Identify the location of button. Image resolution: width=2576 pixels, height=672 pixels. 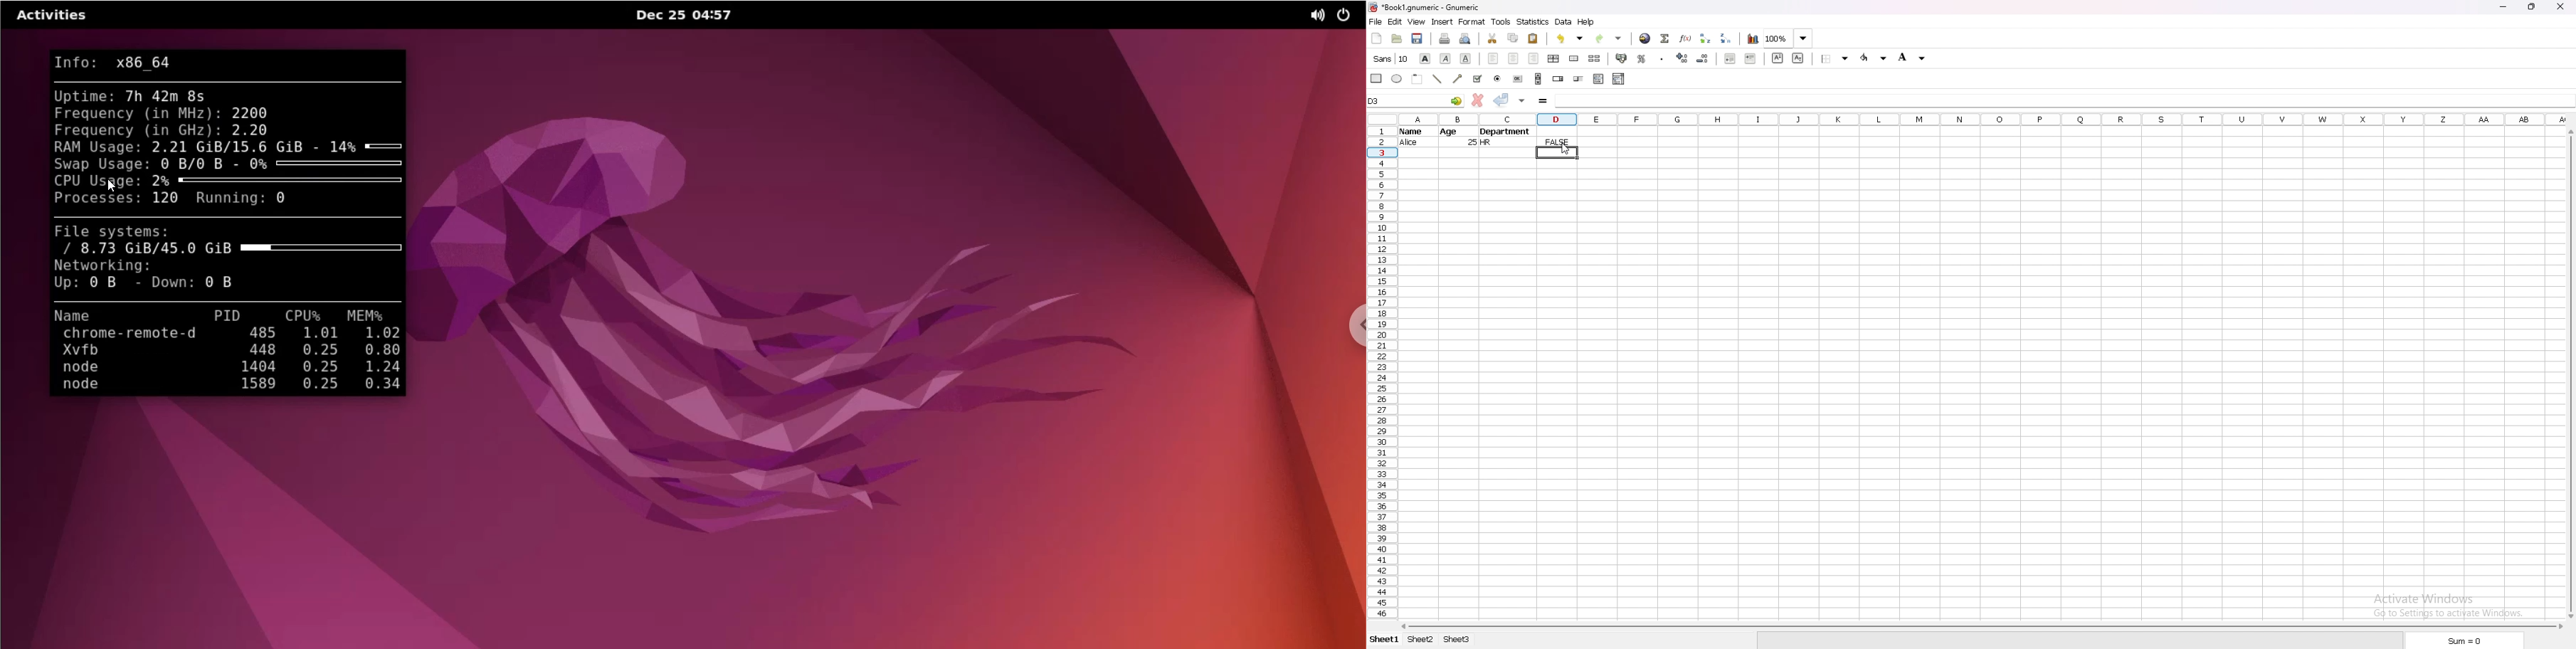
(1517, 79).